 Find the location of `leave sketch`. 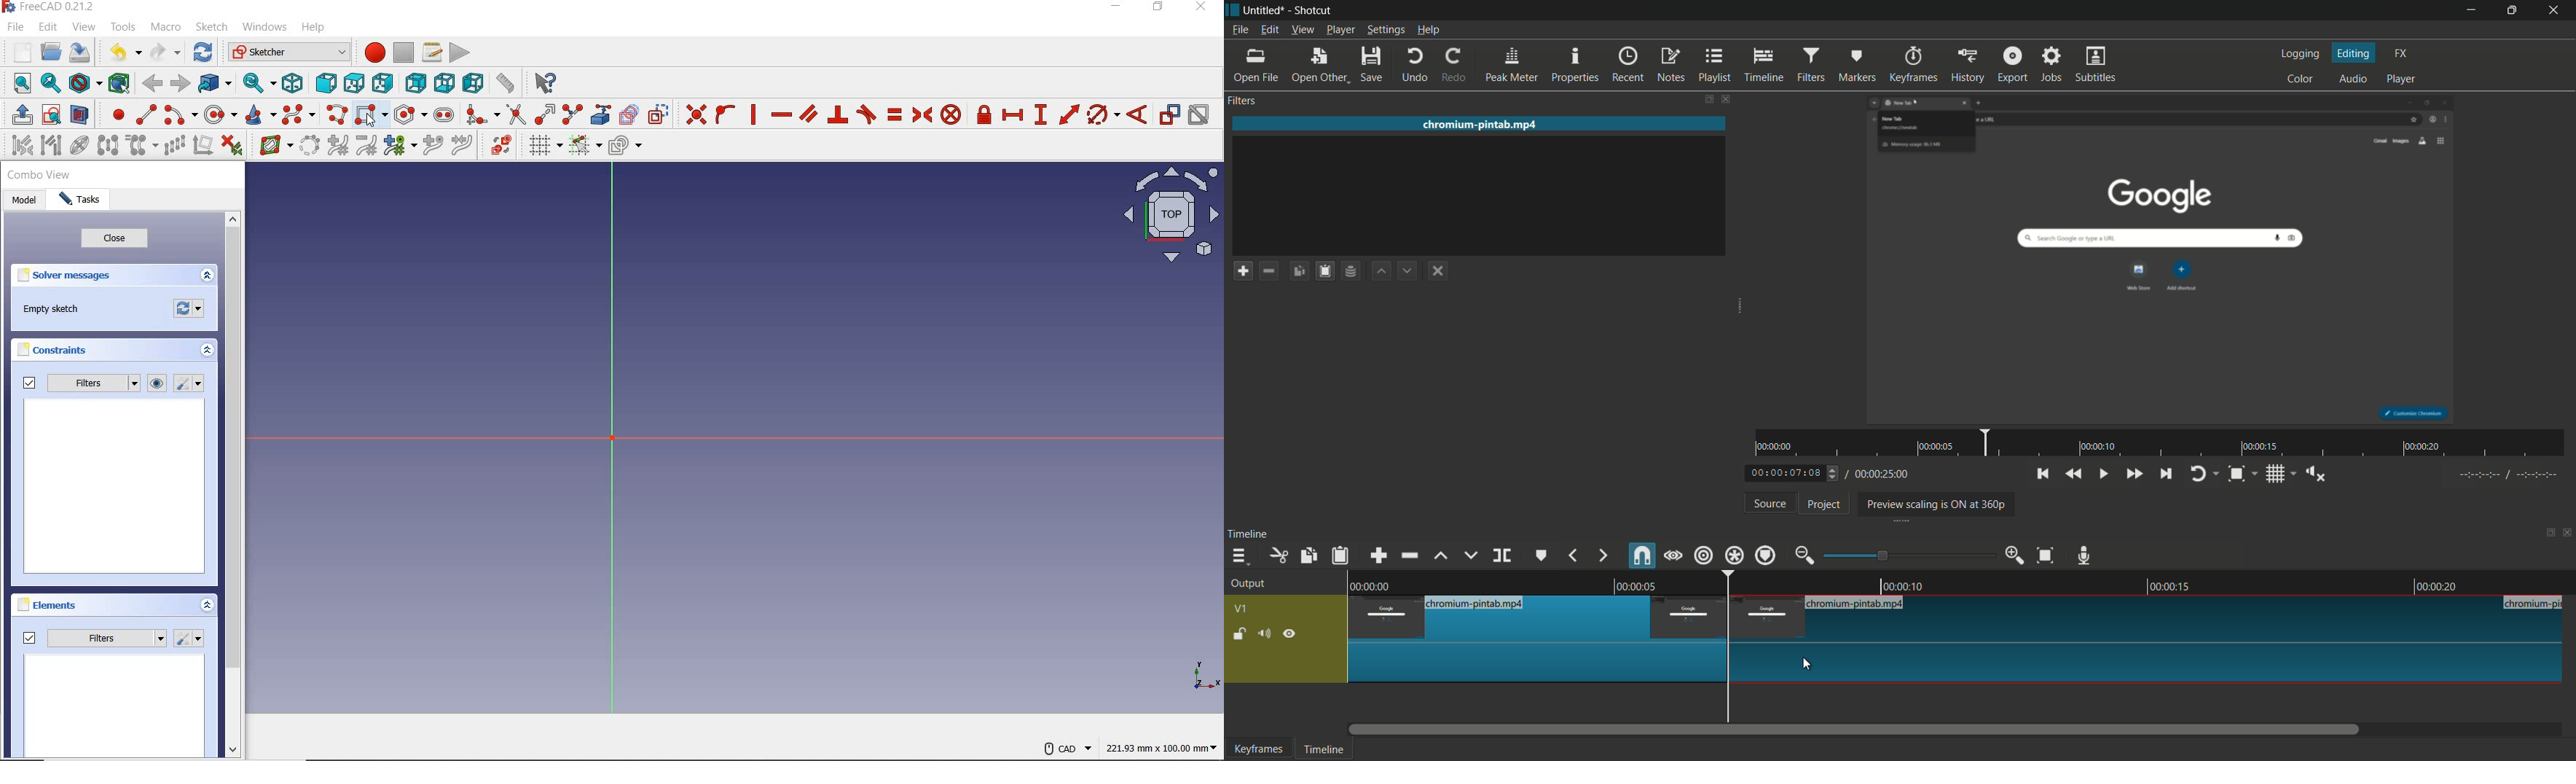

leave sketch is located at coordinates (19, 115).